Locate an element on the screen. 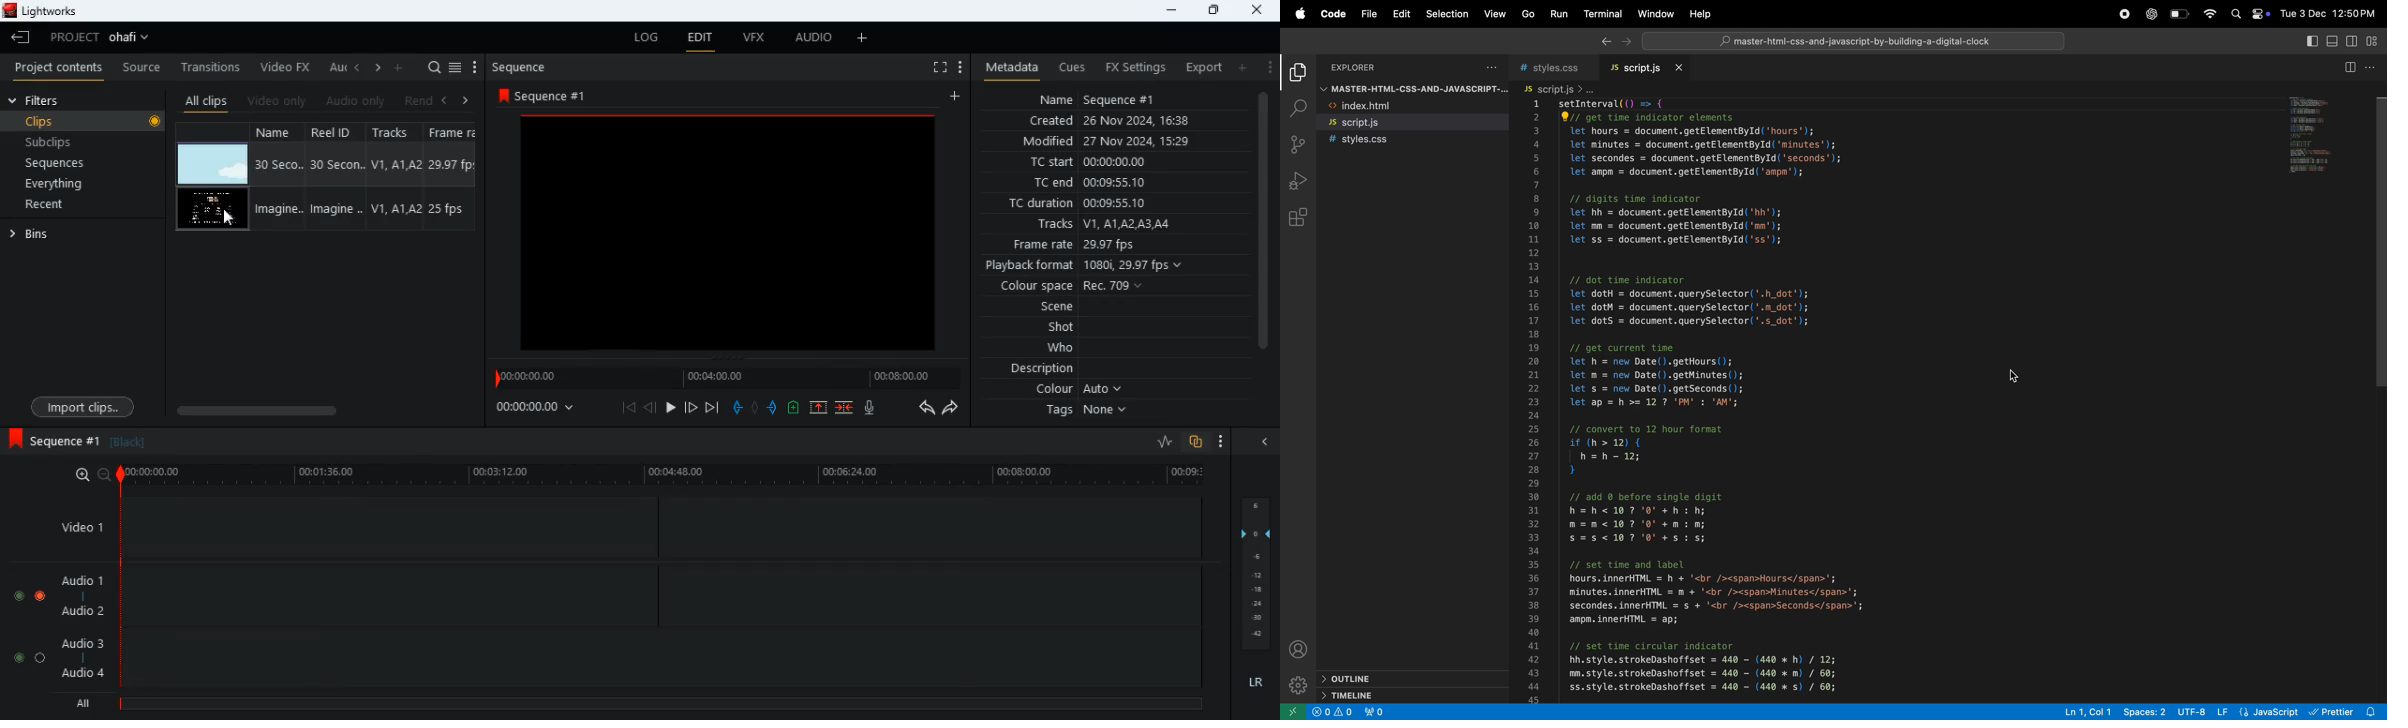 The height and width of the screenshot is (728, 2408). lr is located at coordinates (1258, 685).